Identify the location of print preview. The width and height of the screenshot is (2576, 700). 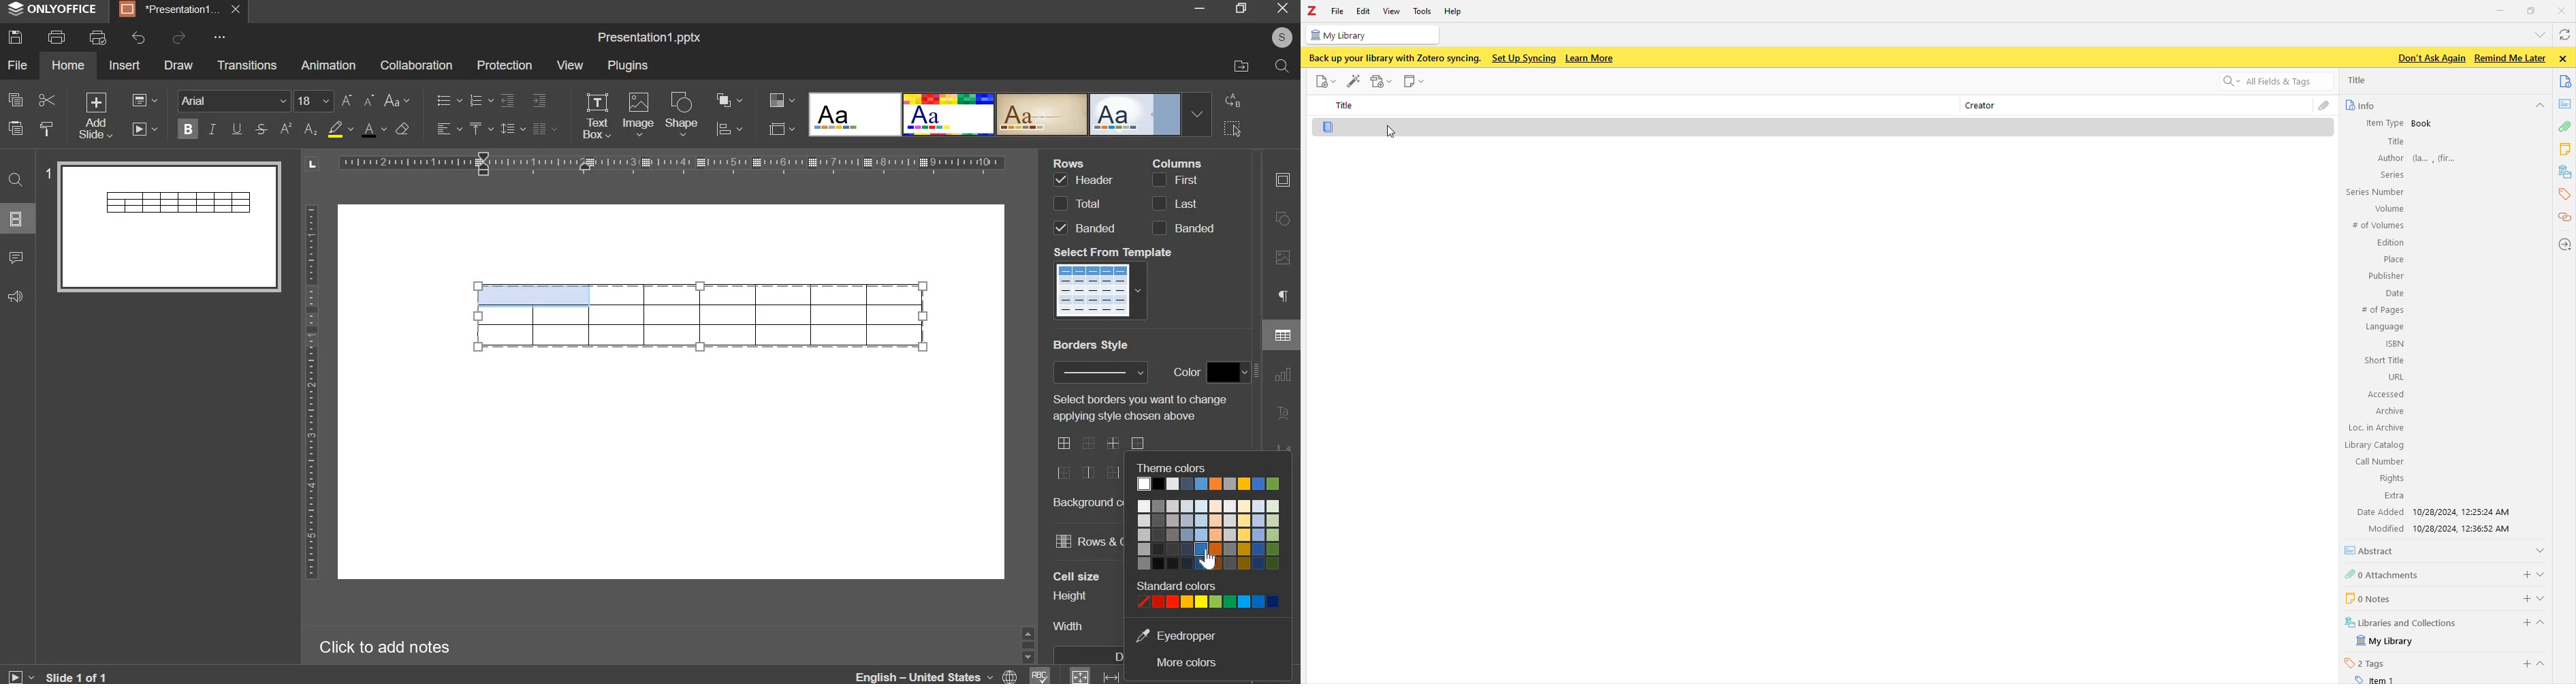
(97, 39).